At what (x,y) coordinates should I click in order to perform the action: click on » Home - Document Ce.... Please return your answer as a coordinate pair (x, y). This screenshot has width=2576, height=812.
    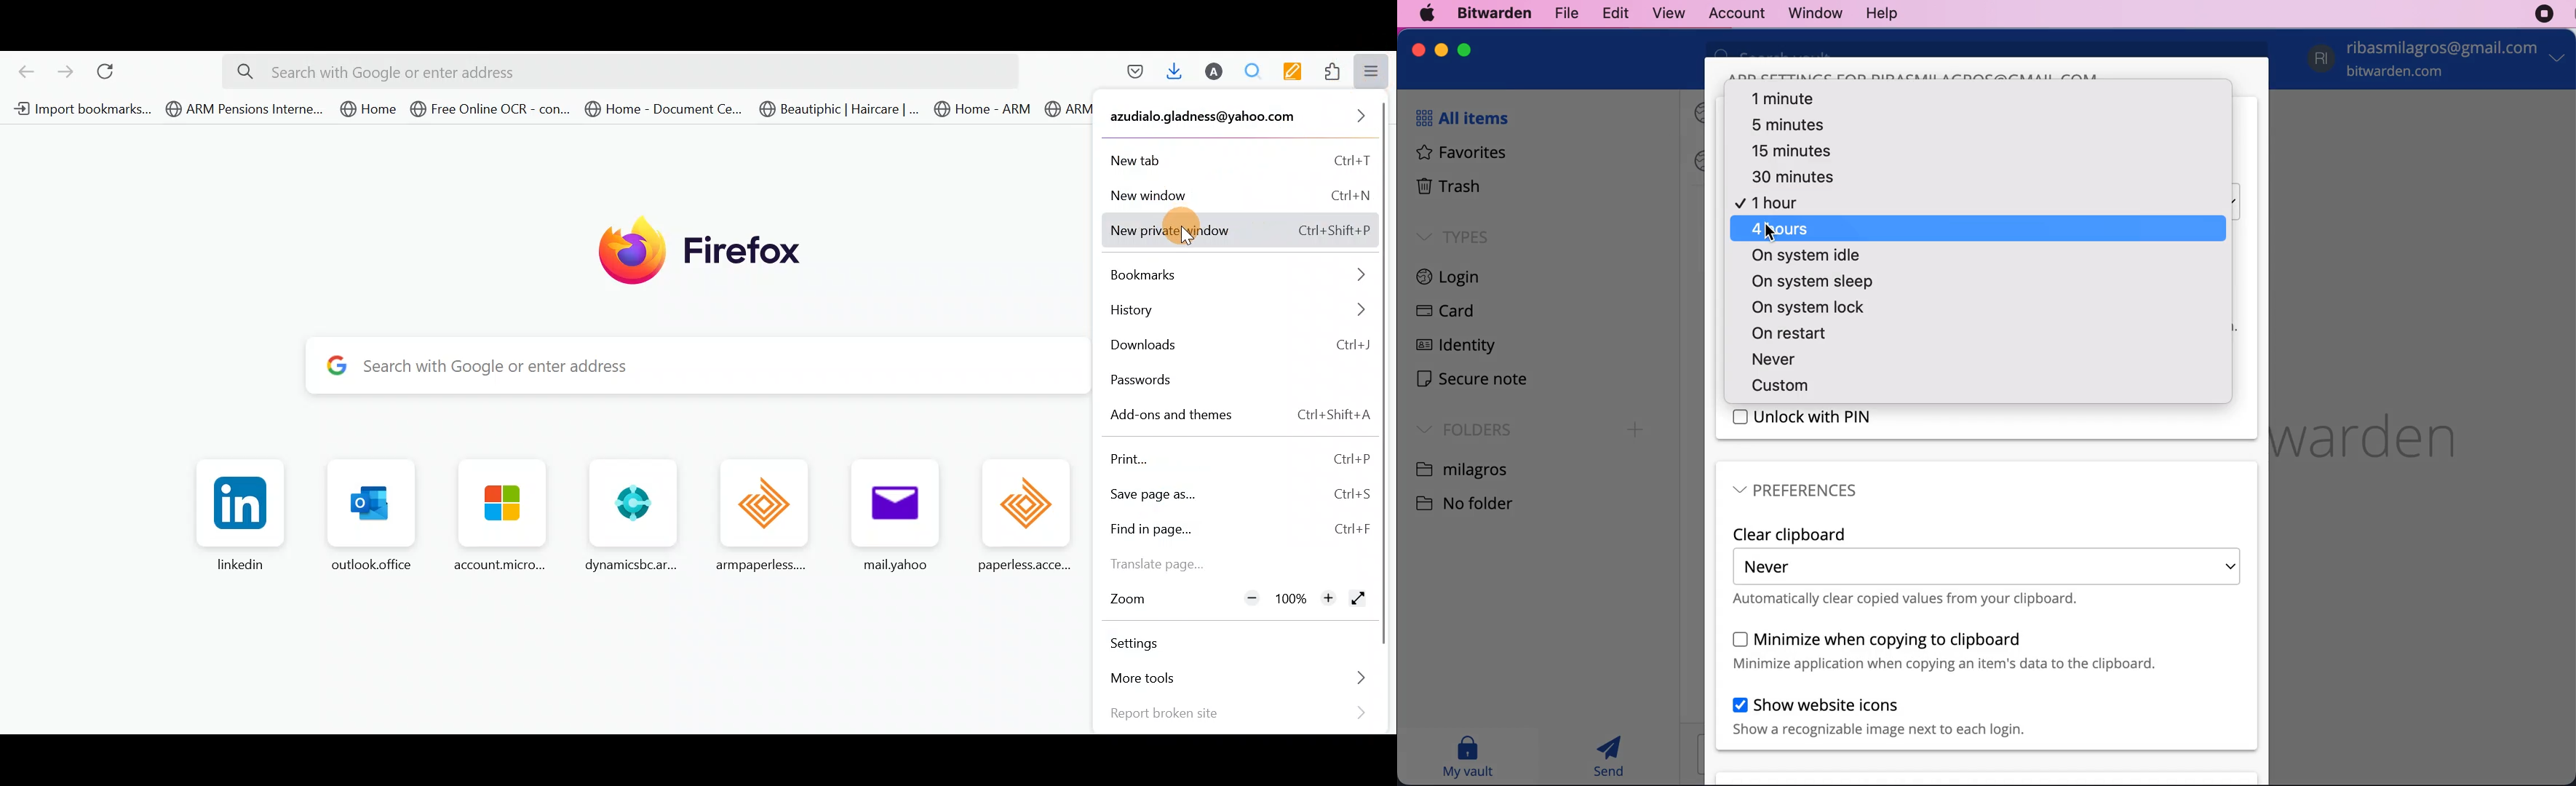
    Looking at the image, I should click on (662, 109).